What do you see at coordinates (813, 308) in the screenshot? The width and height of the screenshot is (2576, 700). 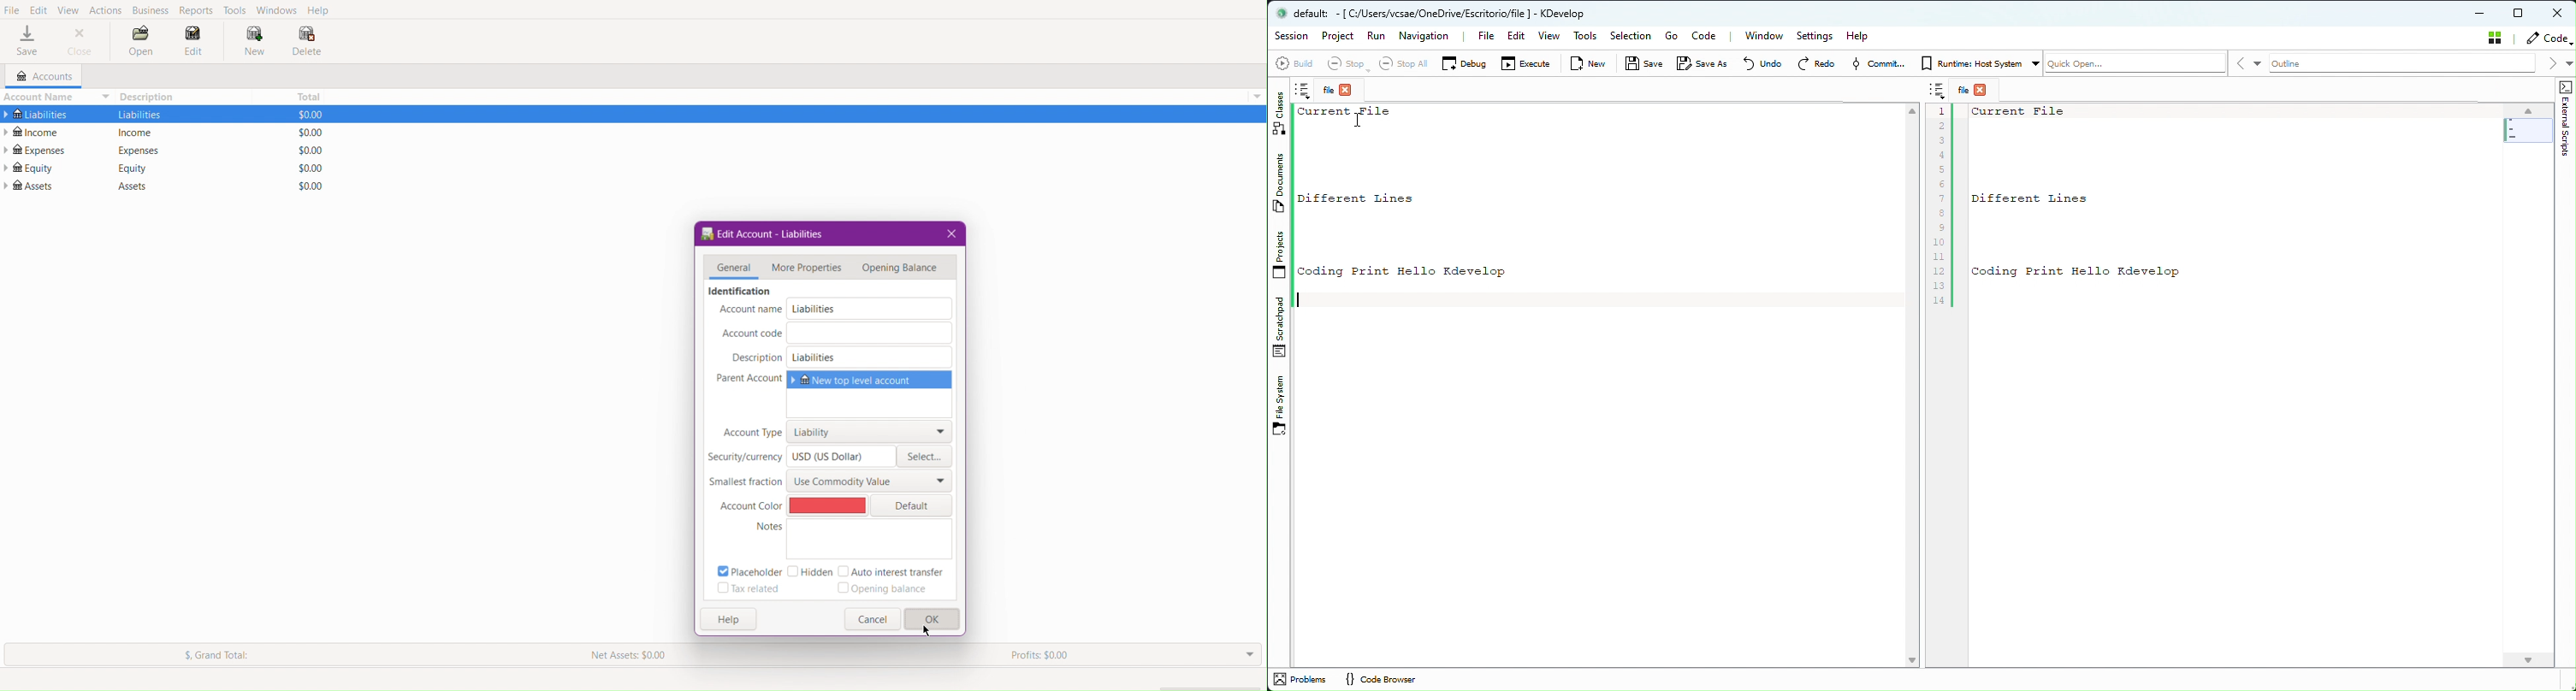 I see `Liabilities` at bounding box center [813, 308].